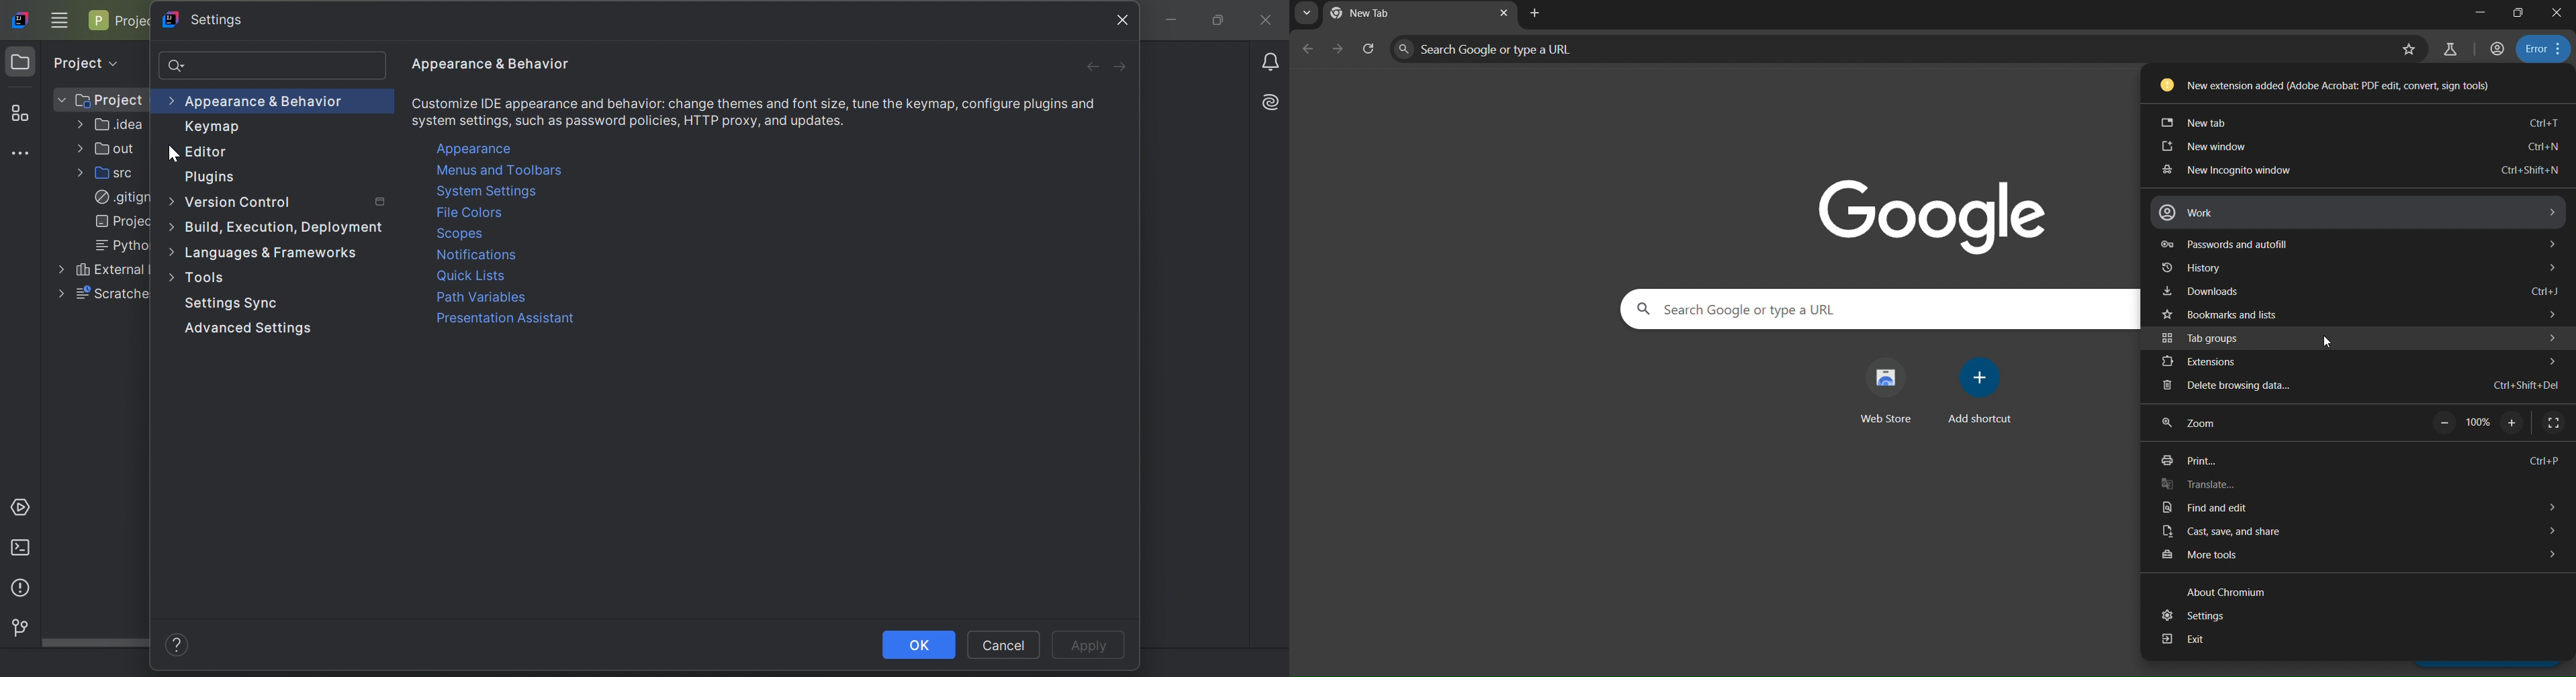  Describe the element at coordinates (2363, 338) in the screenshot. I see `tab groups` at that location.